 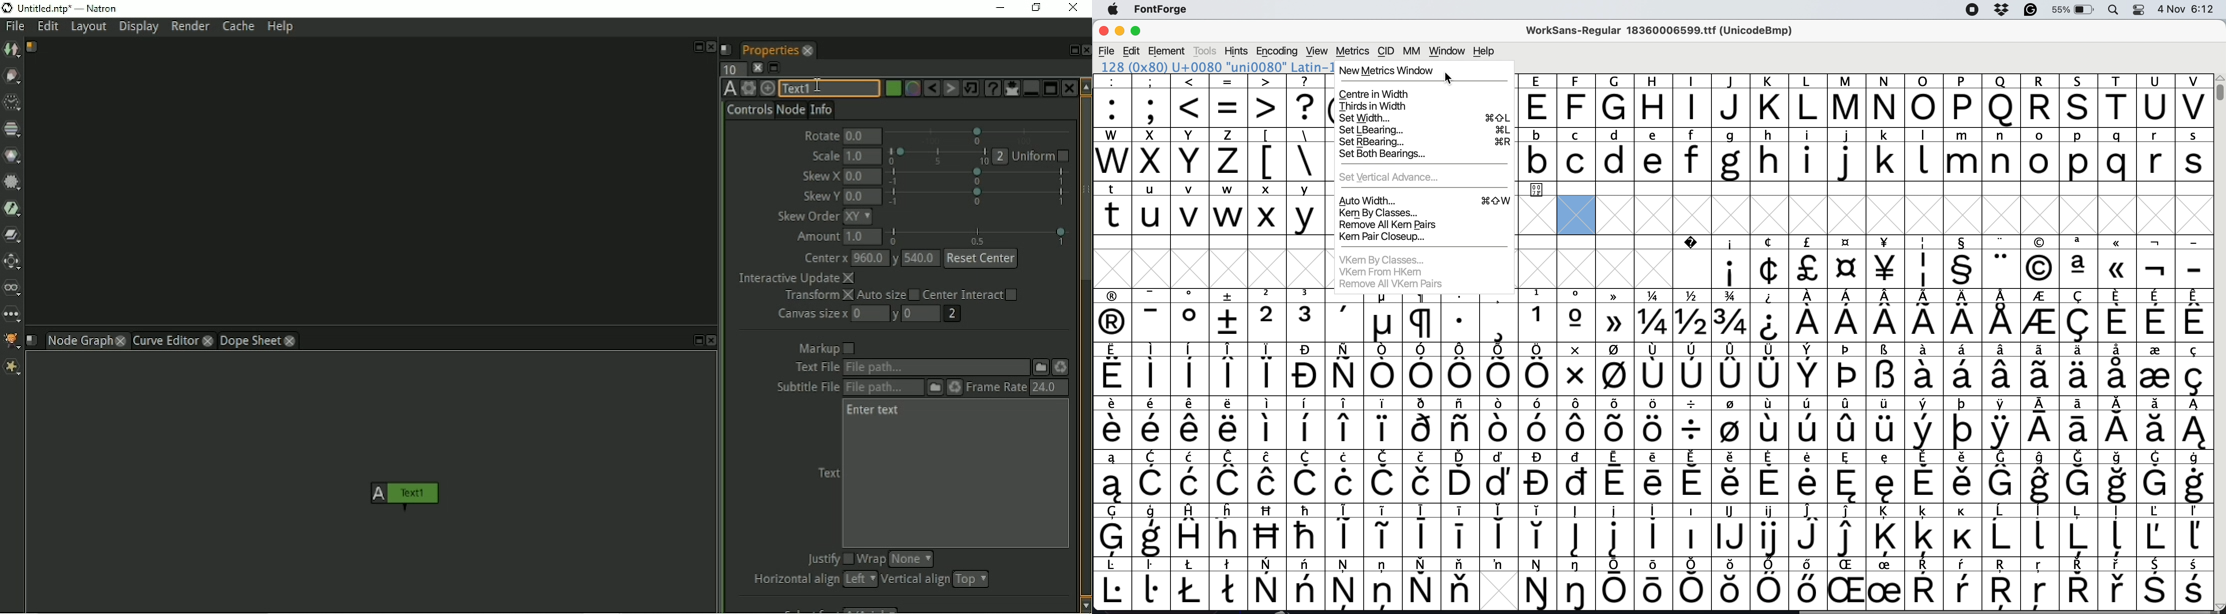 I want to click on lowercase letters, so click(x=1209, y=189).